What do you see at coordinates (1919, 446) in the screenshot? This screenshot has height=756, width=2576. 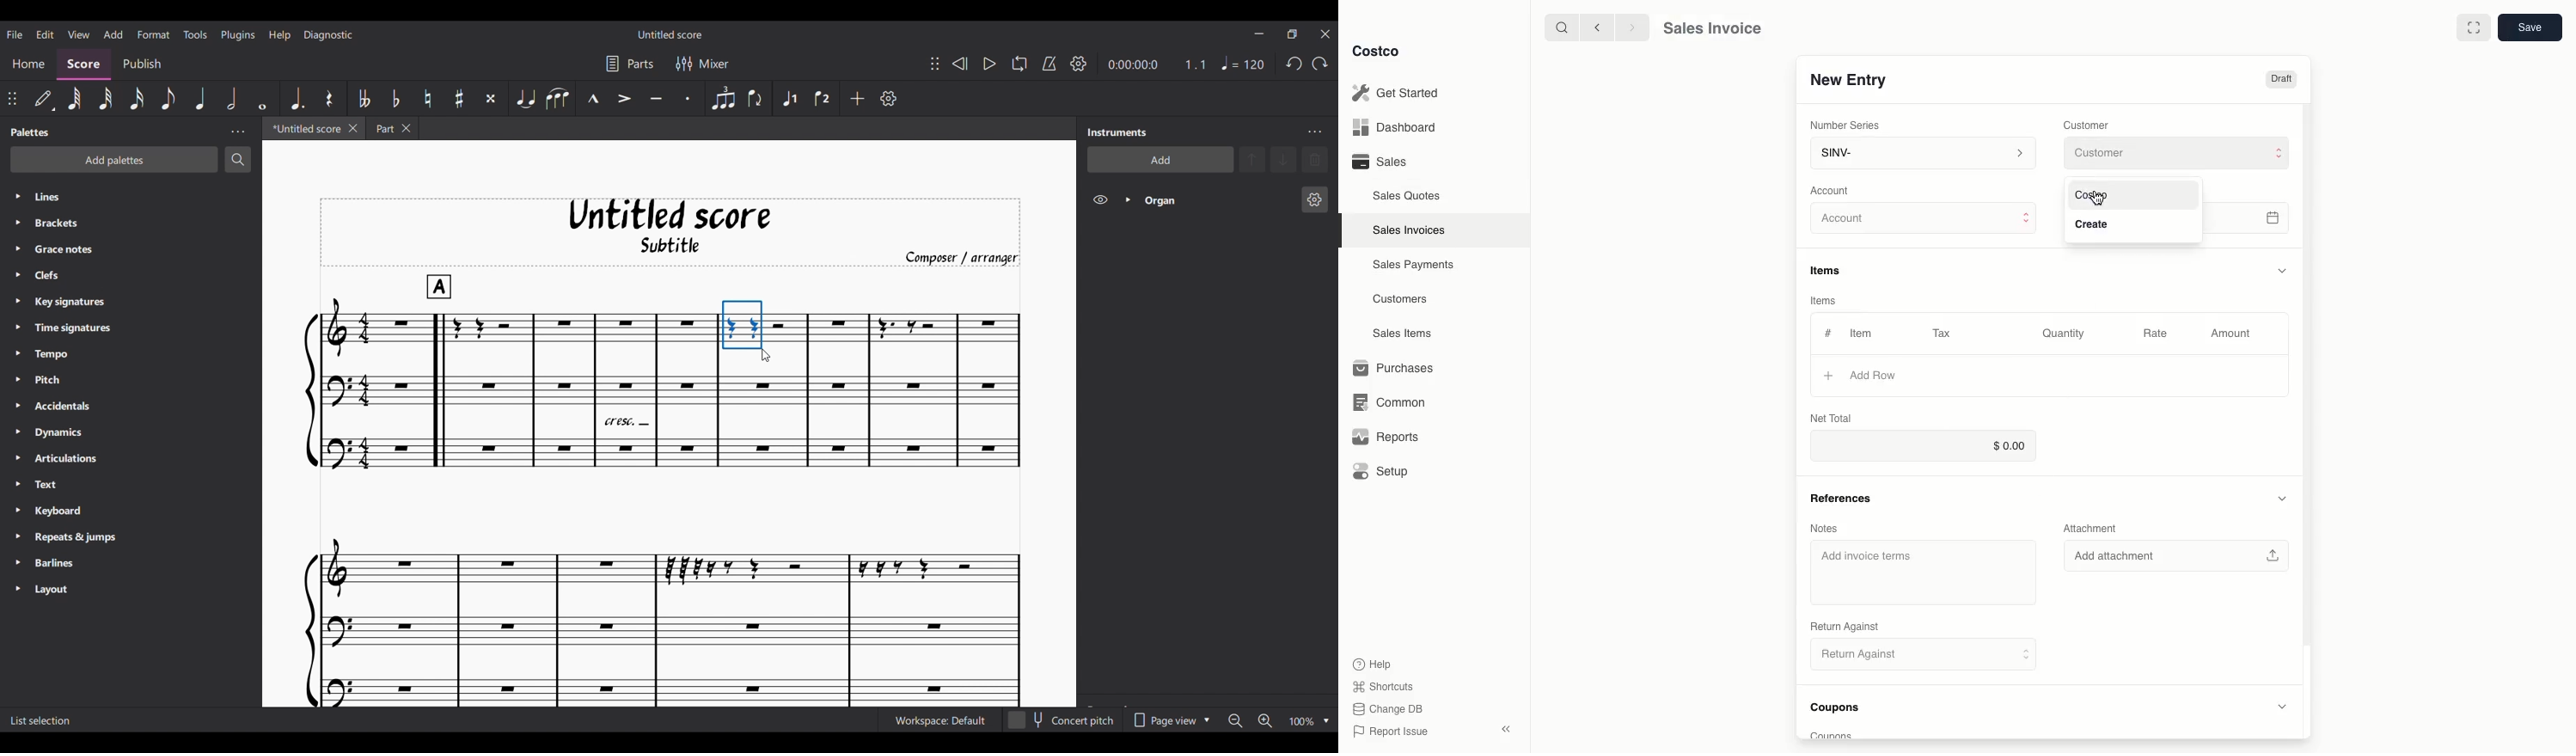 I see `$0.00` at bounding box center [1919, 446].